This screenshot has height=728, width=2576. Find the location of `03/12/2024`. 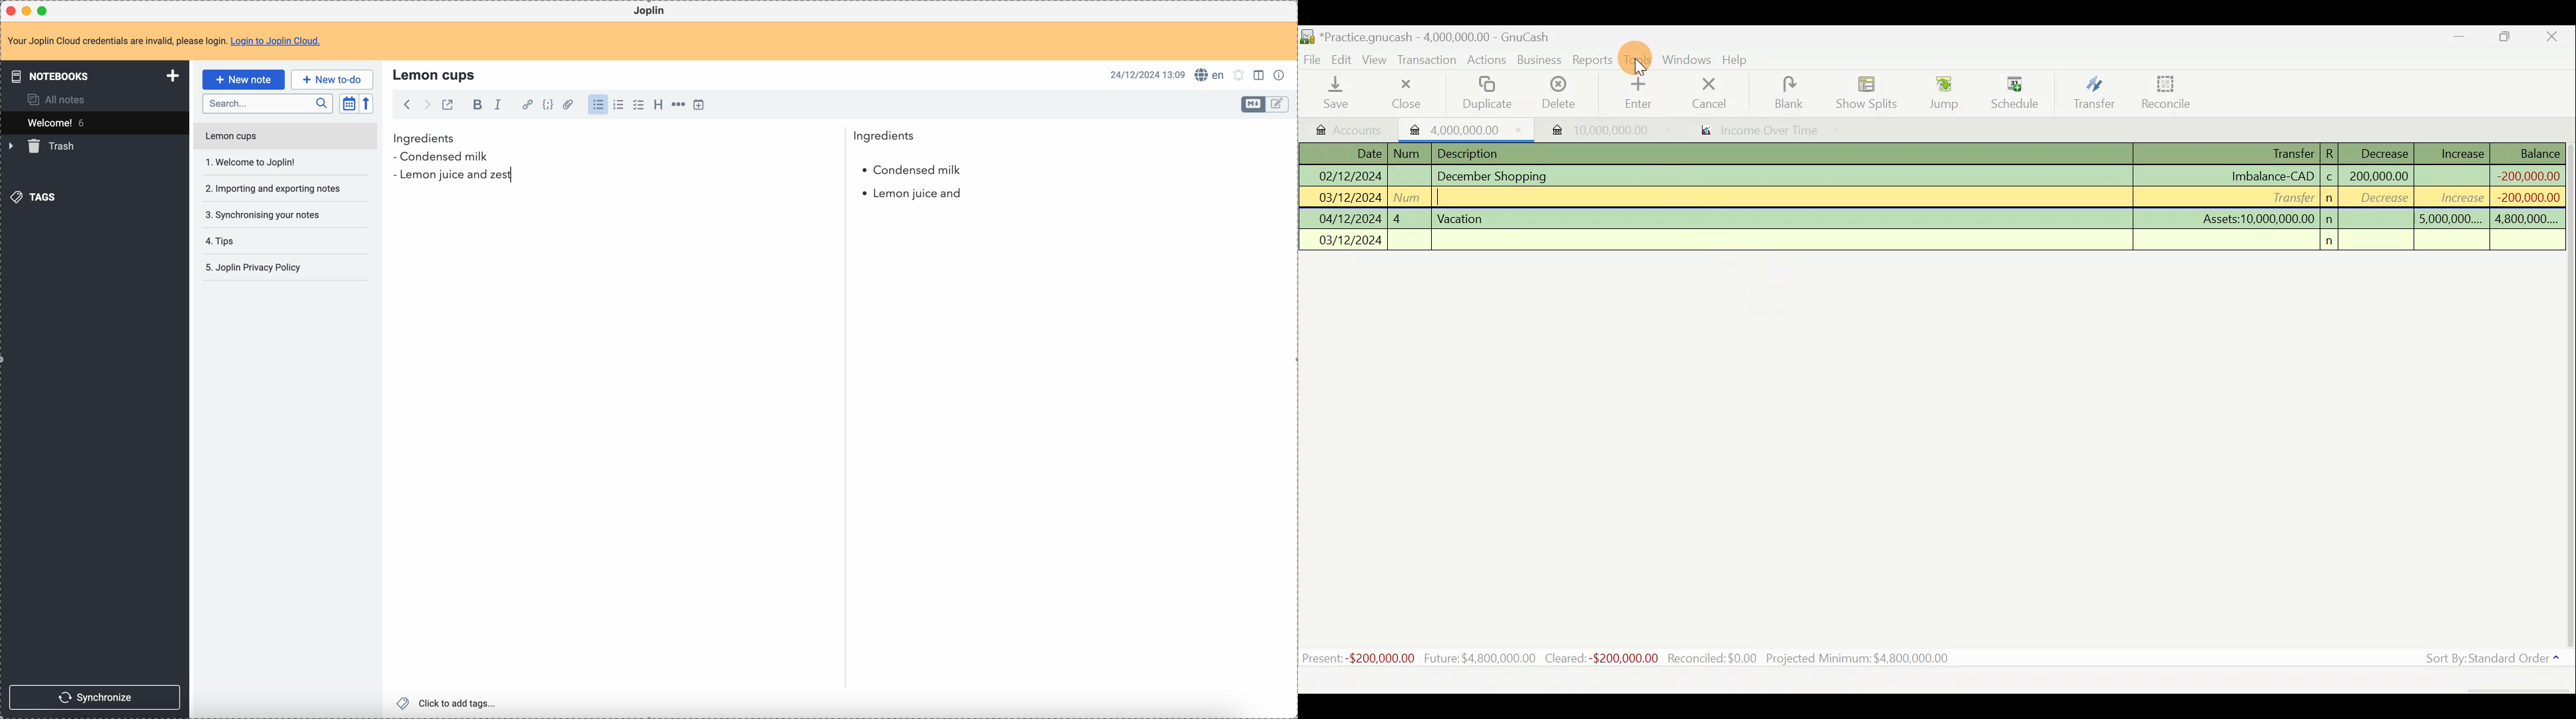

03/12/2024 is located at coordinates (1351, 242).